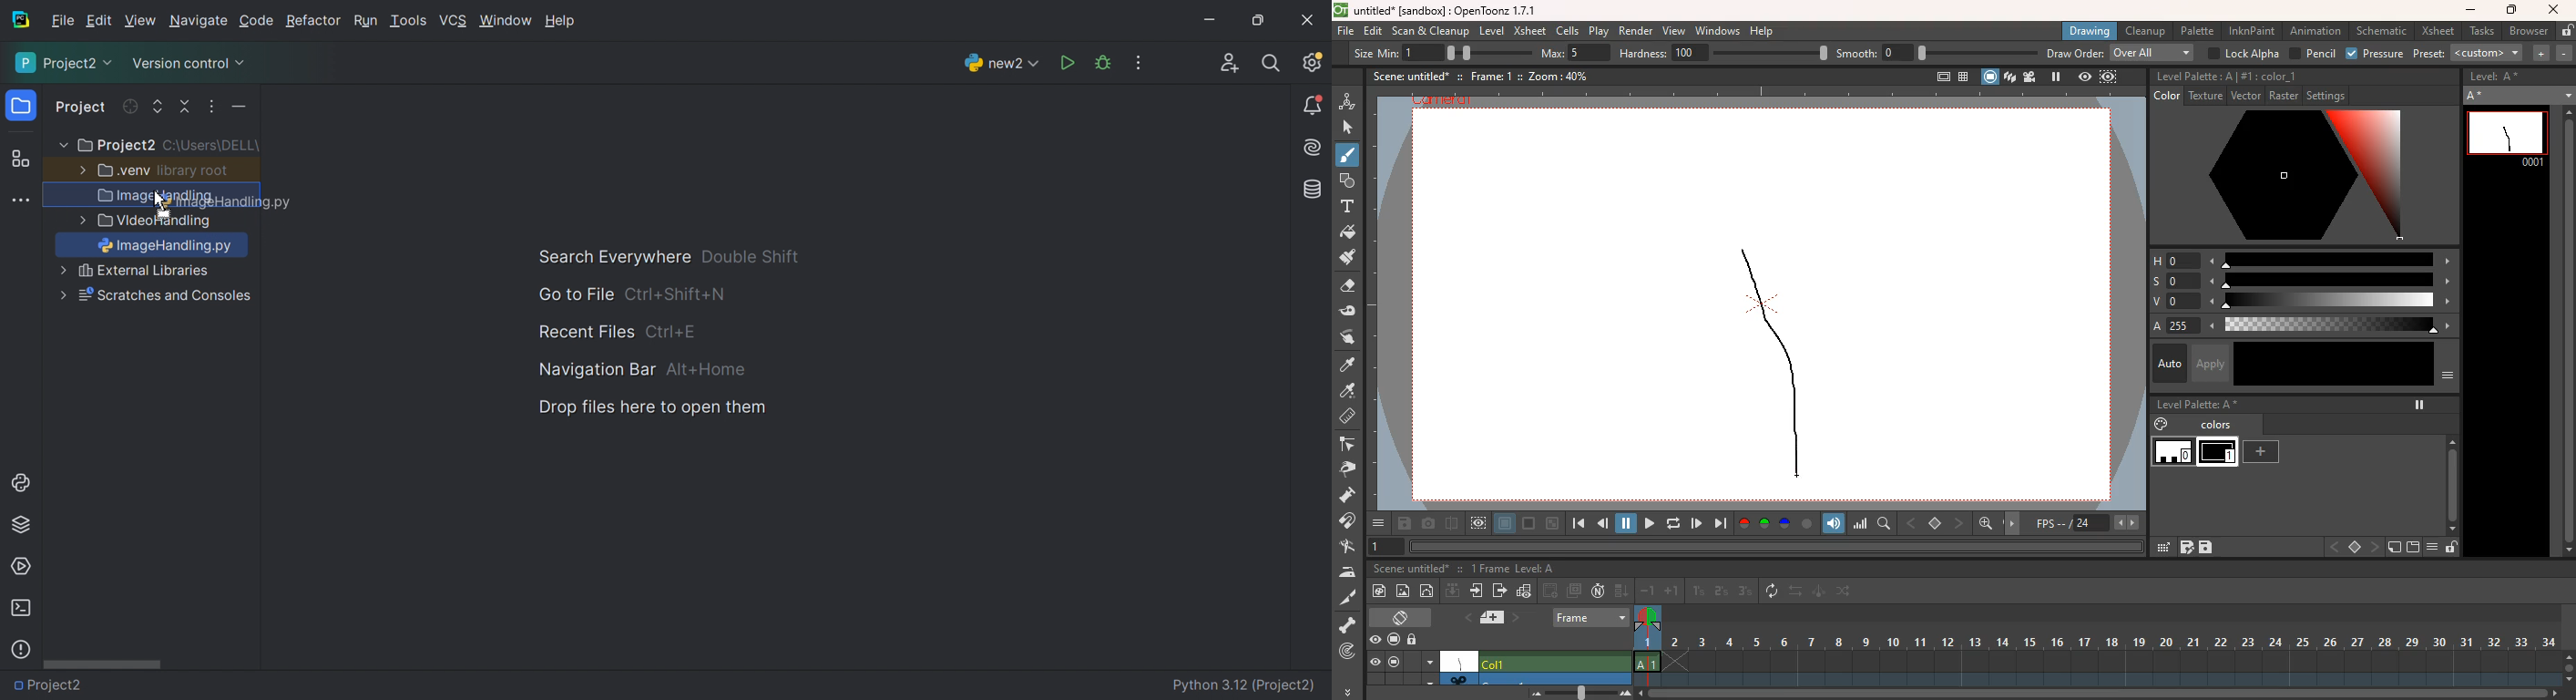 The image size is (2576, 700). What do you see at coordinates (1786, 524) in the screenshot?
I see `blue` at bounding box center [1786, 524].